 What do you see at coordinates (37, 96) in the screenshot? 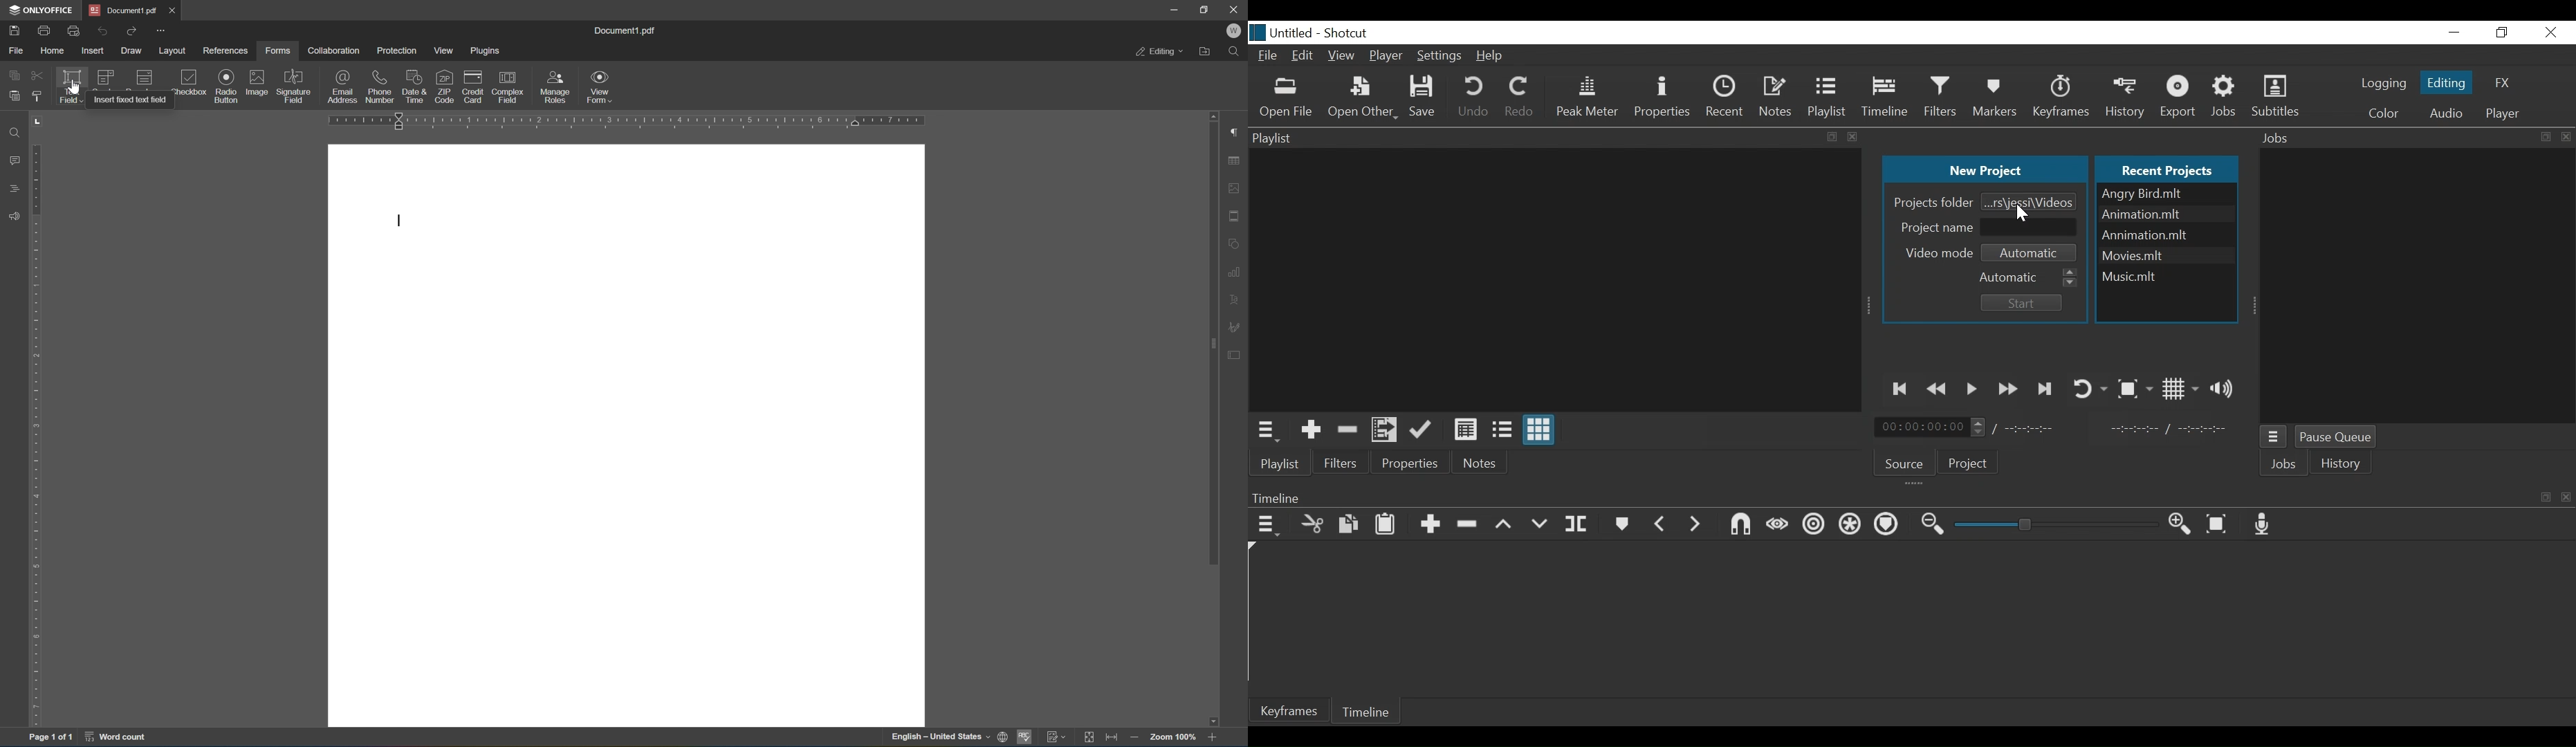
I see `copy style` at bounding box center [37, 96].